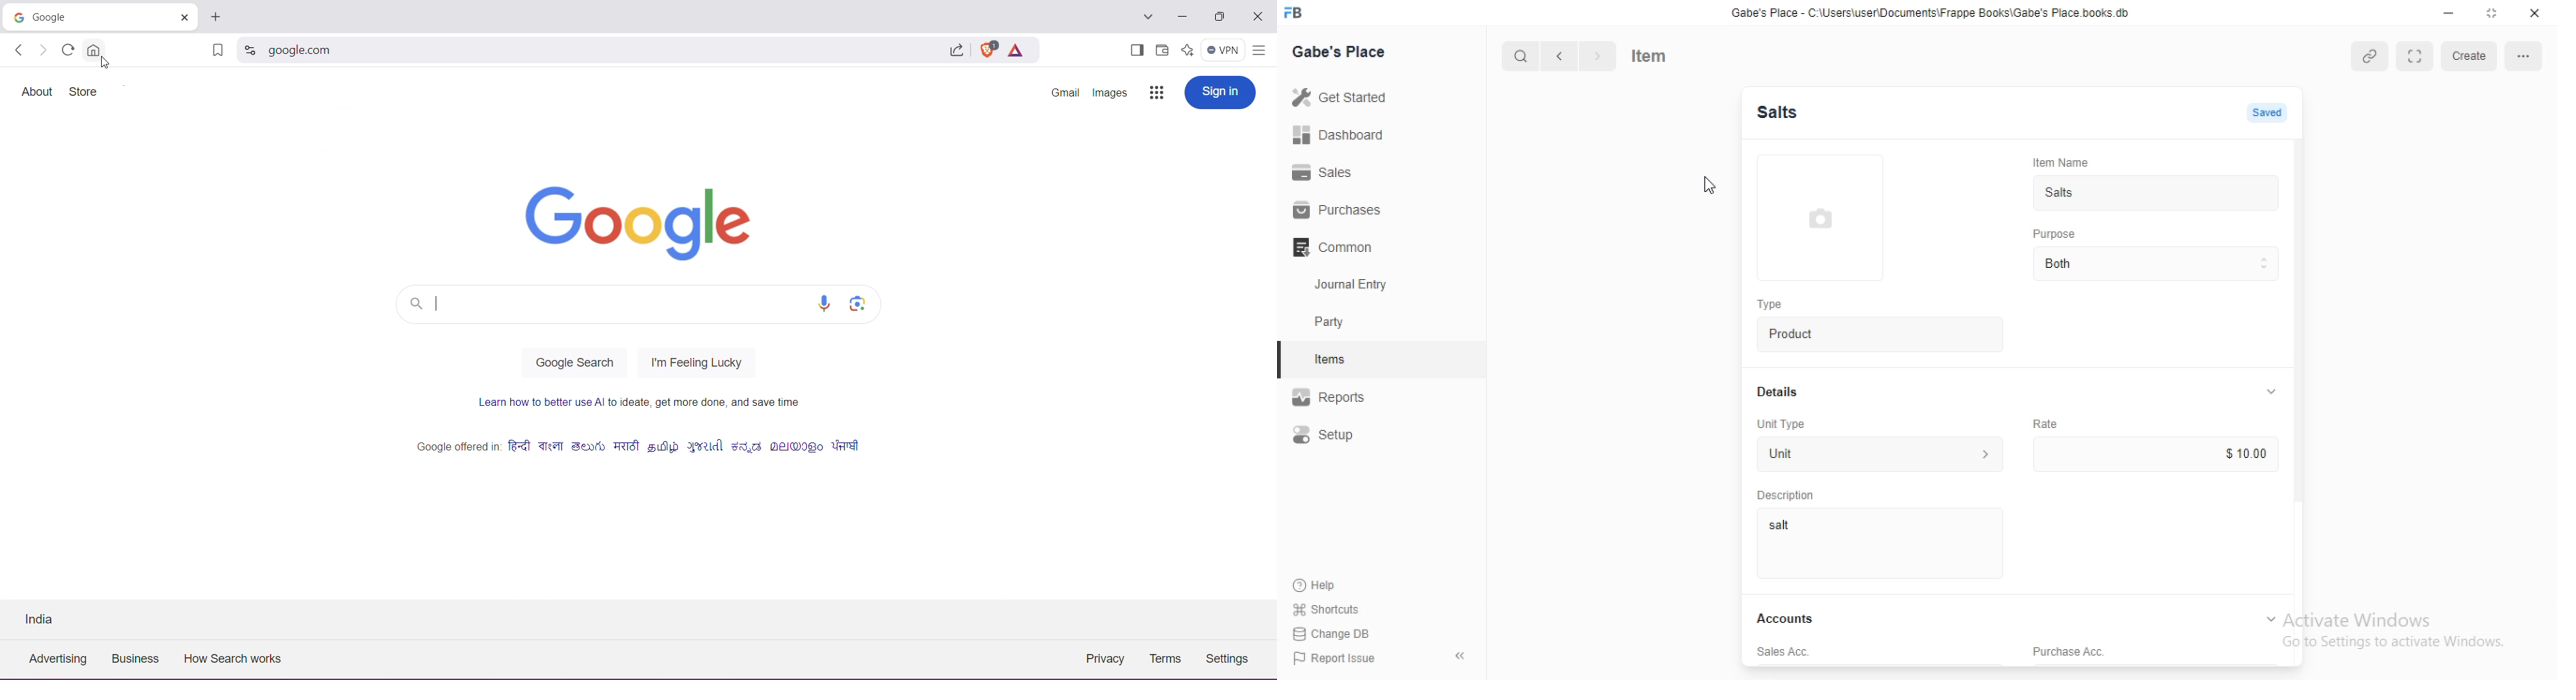  What do you see at coordinates (2062, 265) in the screenshot?
I see `Both` at bounding box center [2062, 265].